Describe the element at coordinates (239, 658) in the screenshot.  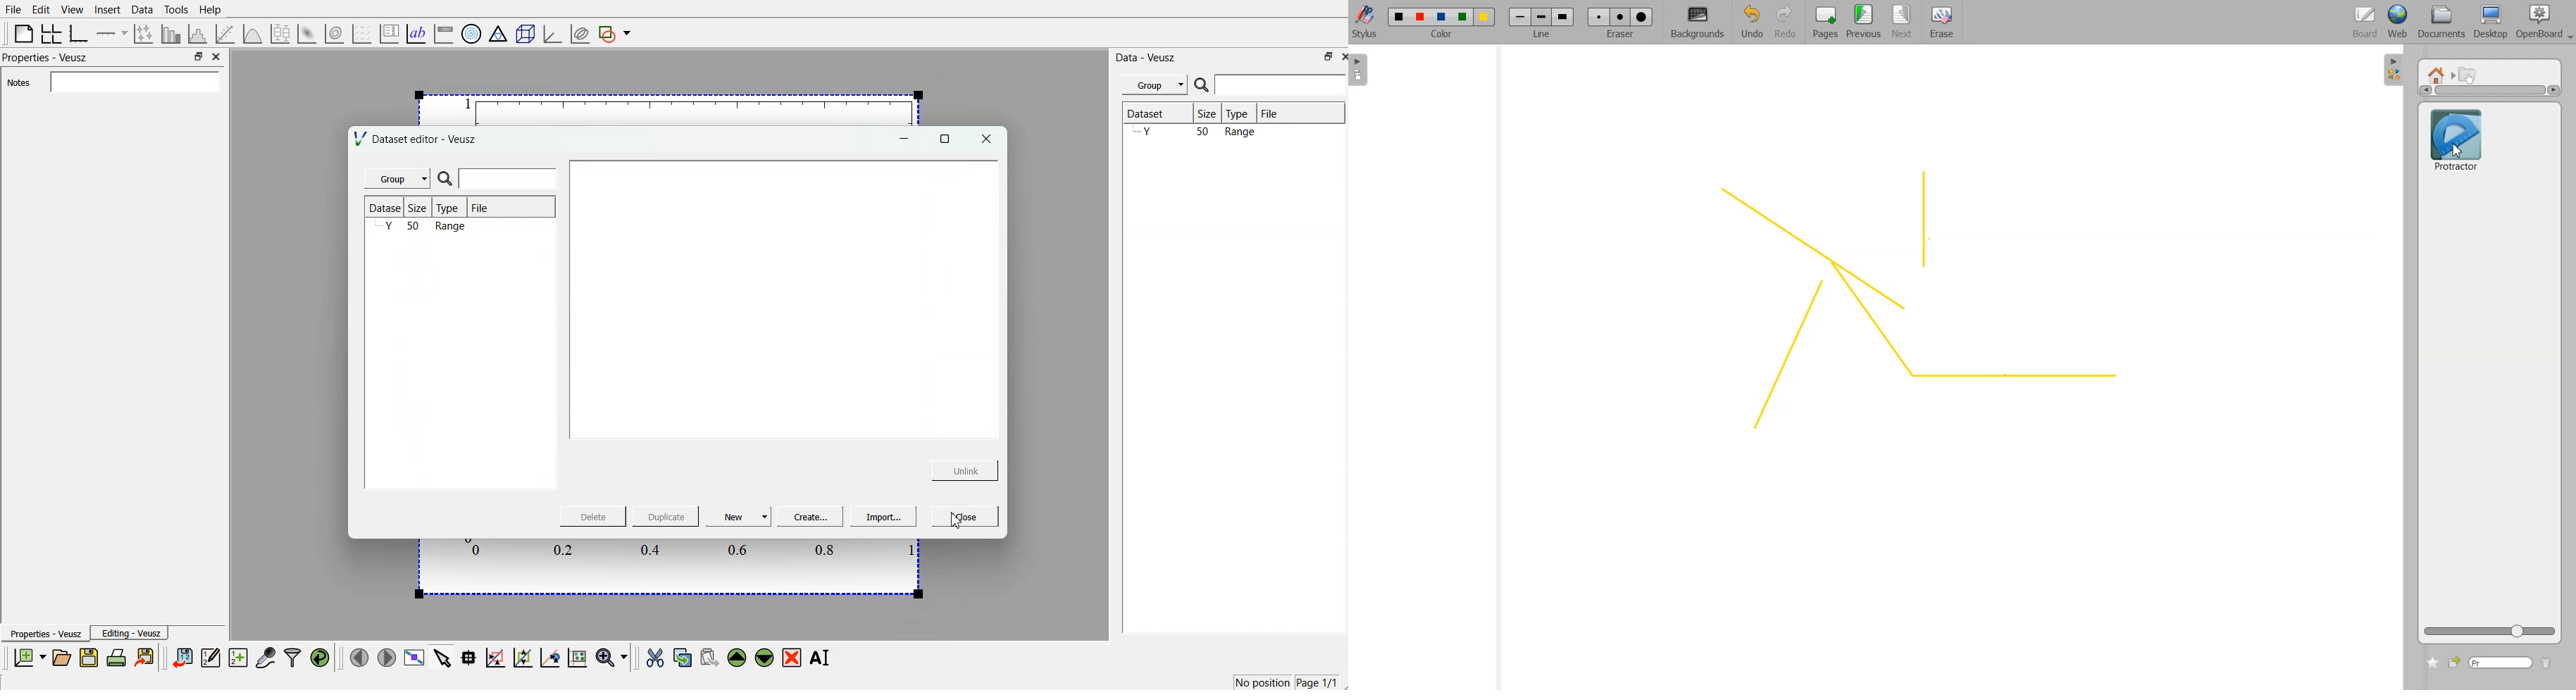
I see `create new datasets` at that location.